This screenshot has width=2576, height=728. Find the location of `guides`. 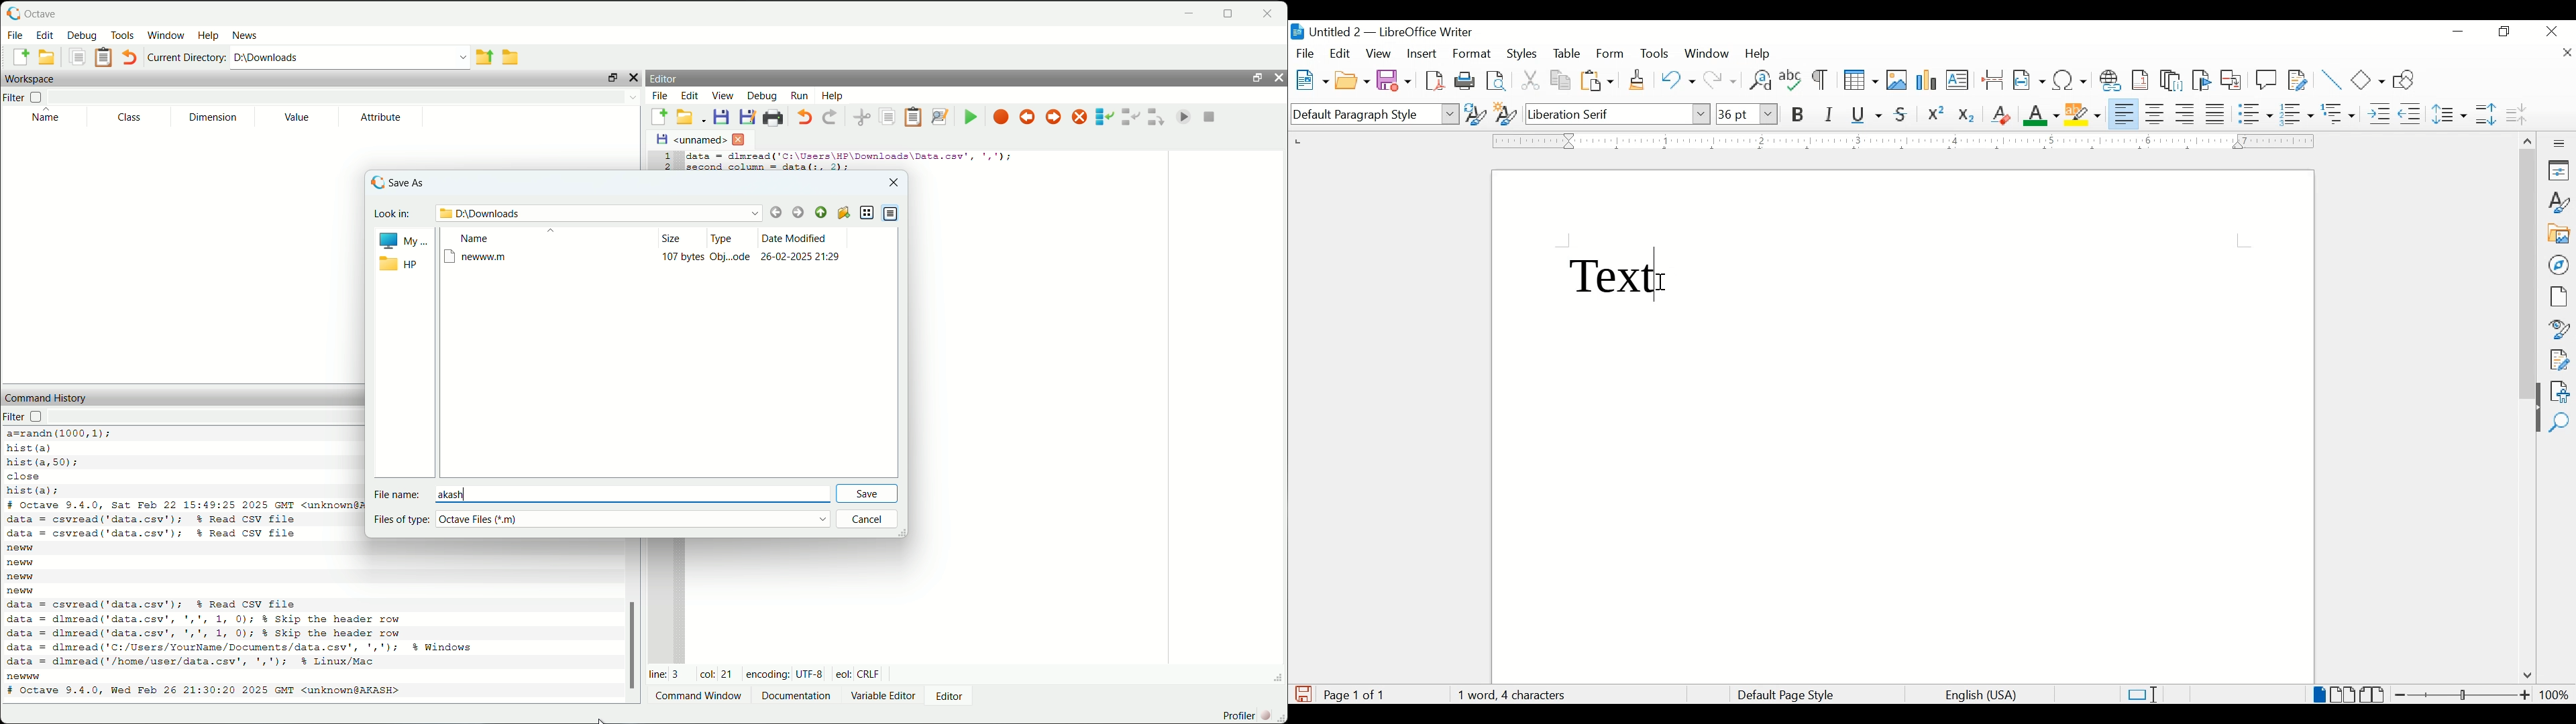

guides is located at coordinates (2244, 241).